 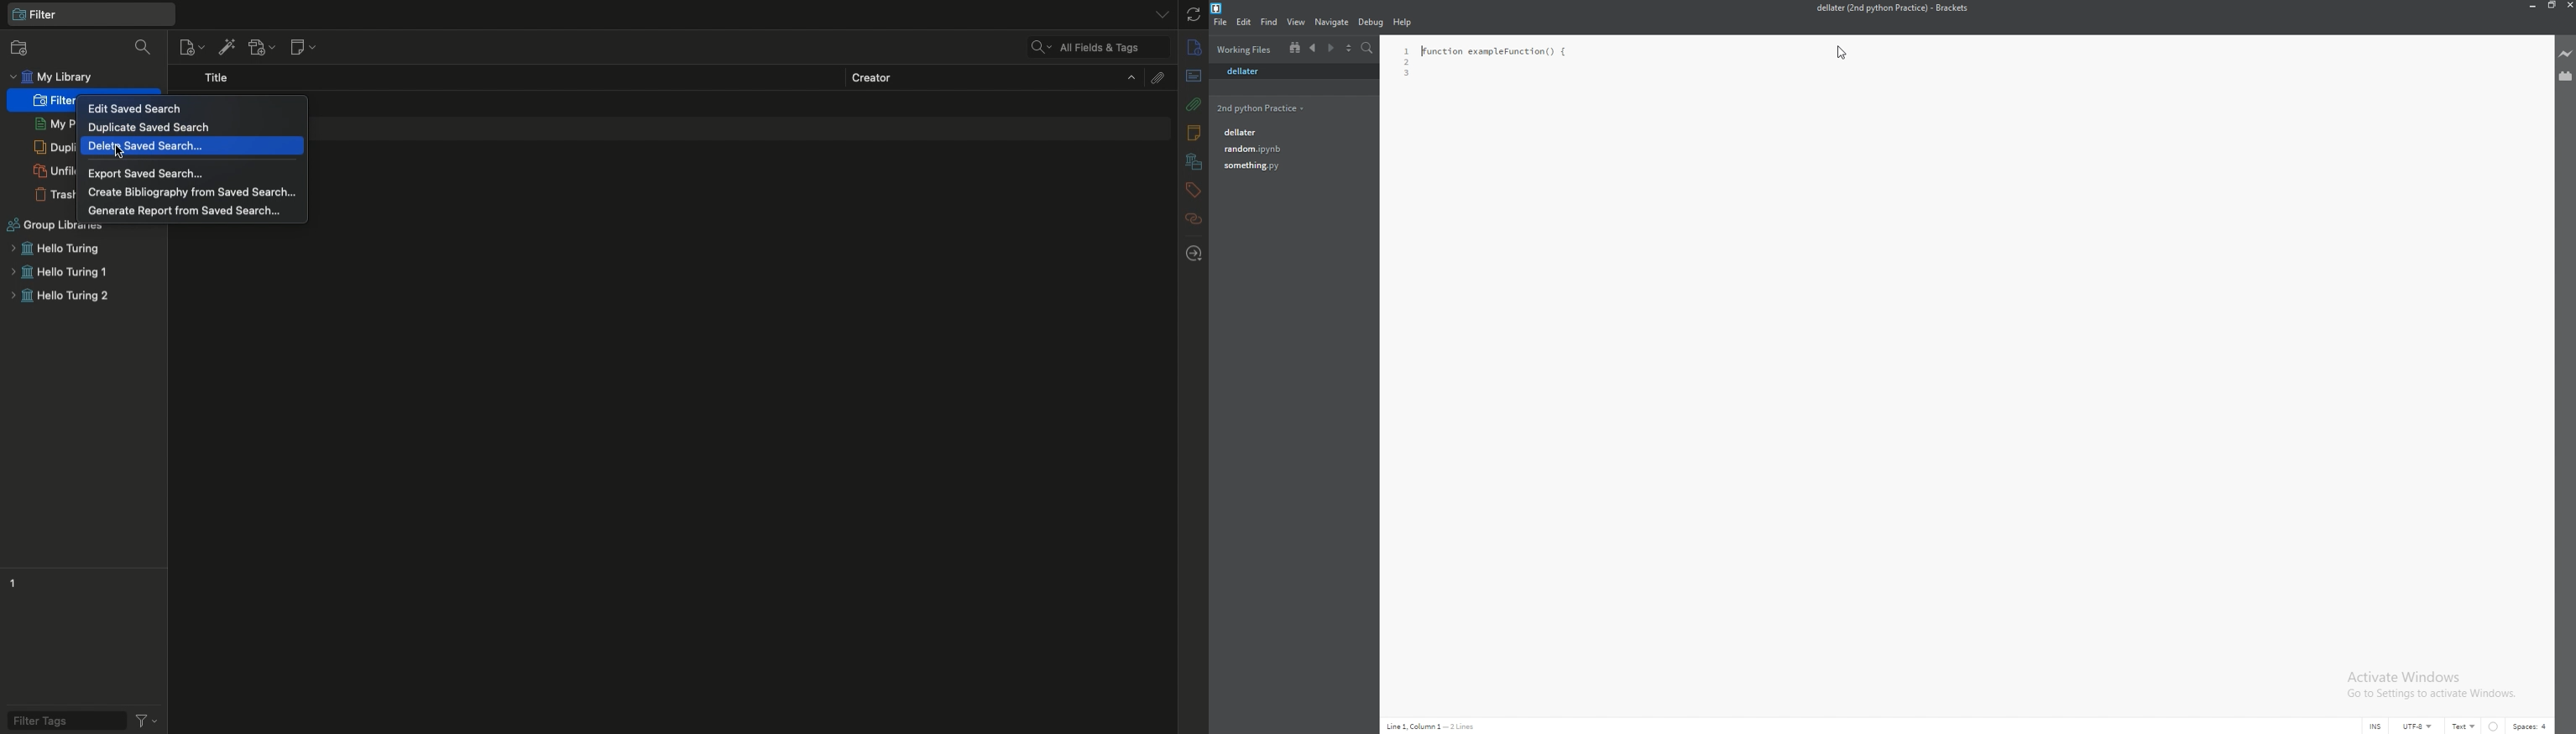 What do you see at coordinates (135, 106) in the screenshot?
I see `Edit saved search` at bounding box center [135, 106].